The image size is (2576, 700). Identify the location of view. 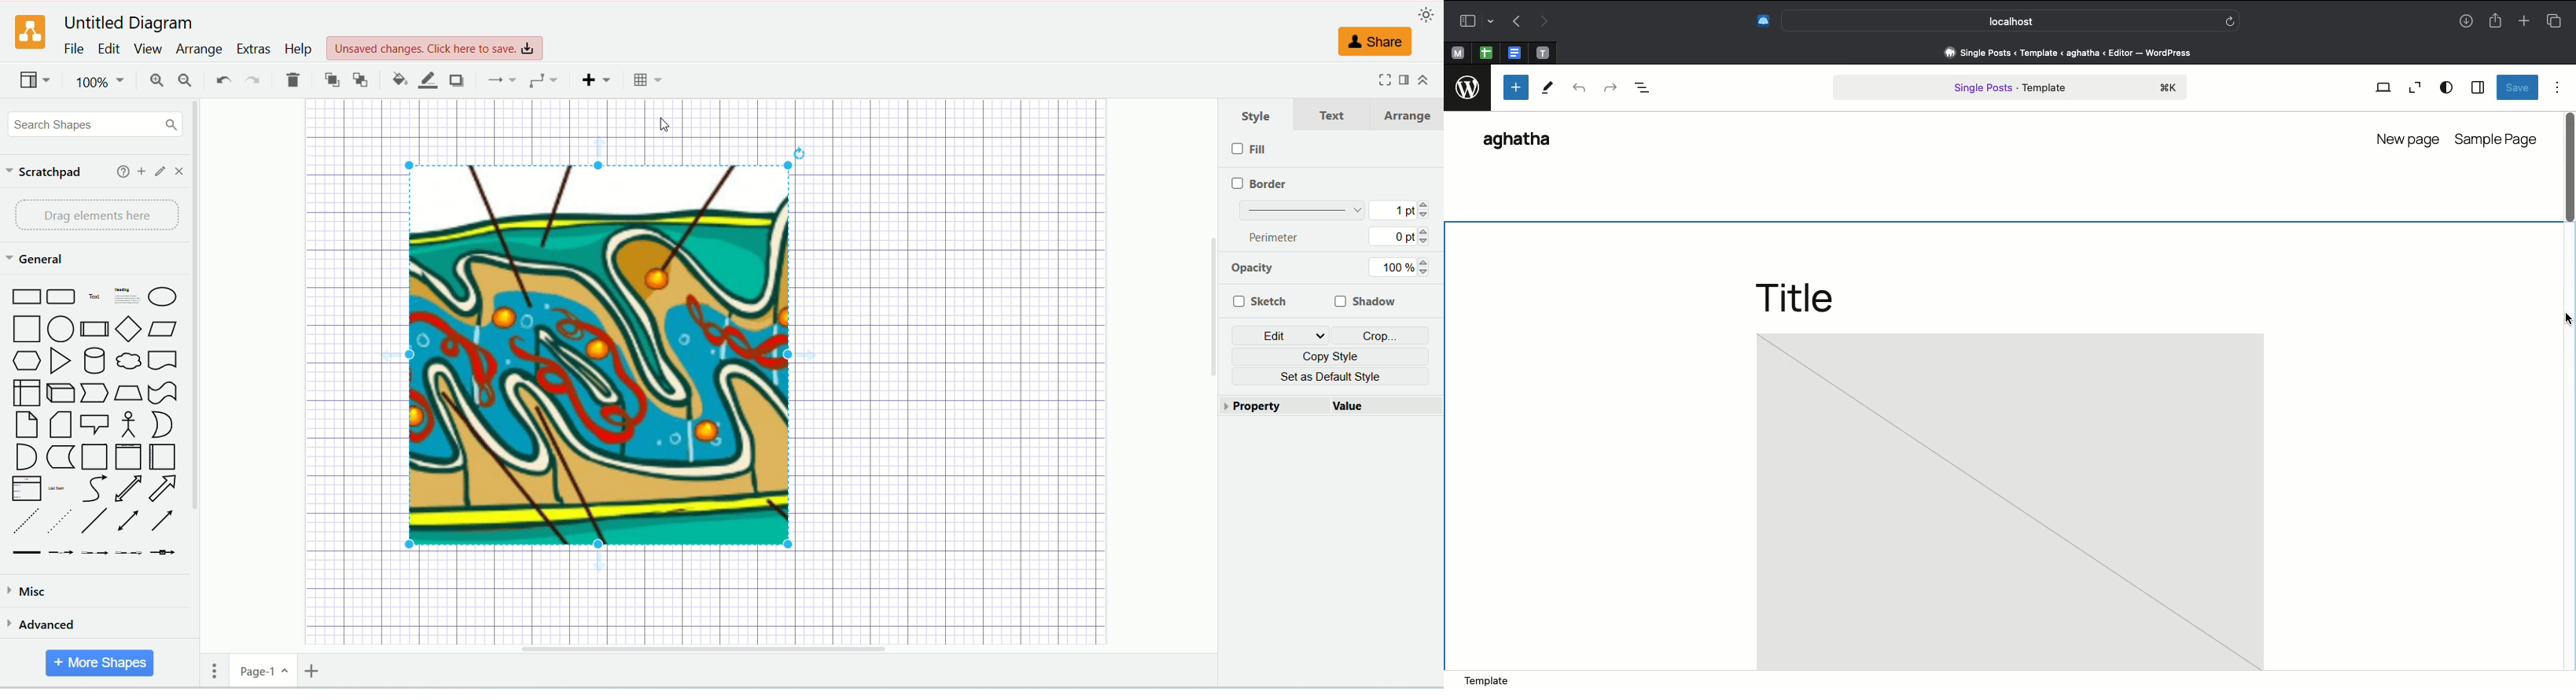
(146, 47).